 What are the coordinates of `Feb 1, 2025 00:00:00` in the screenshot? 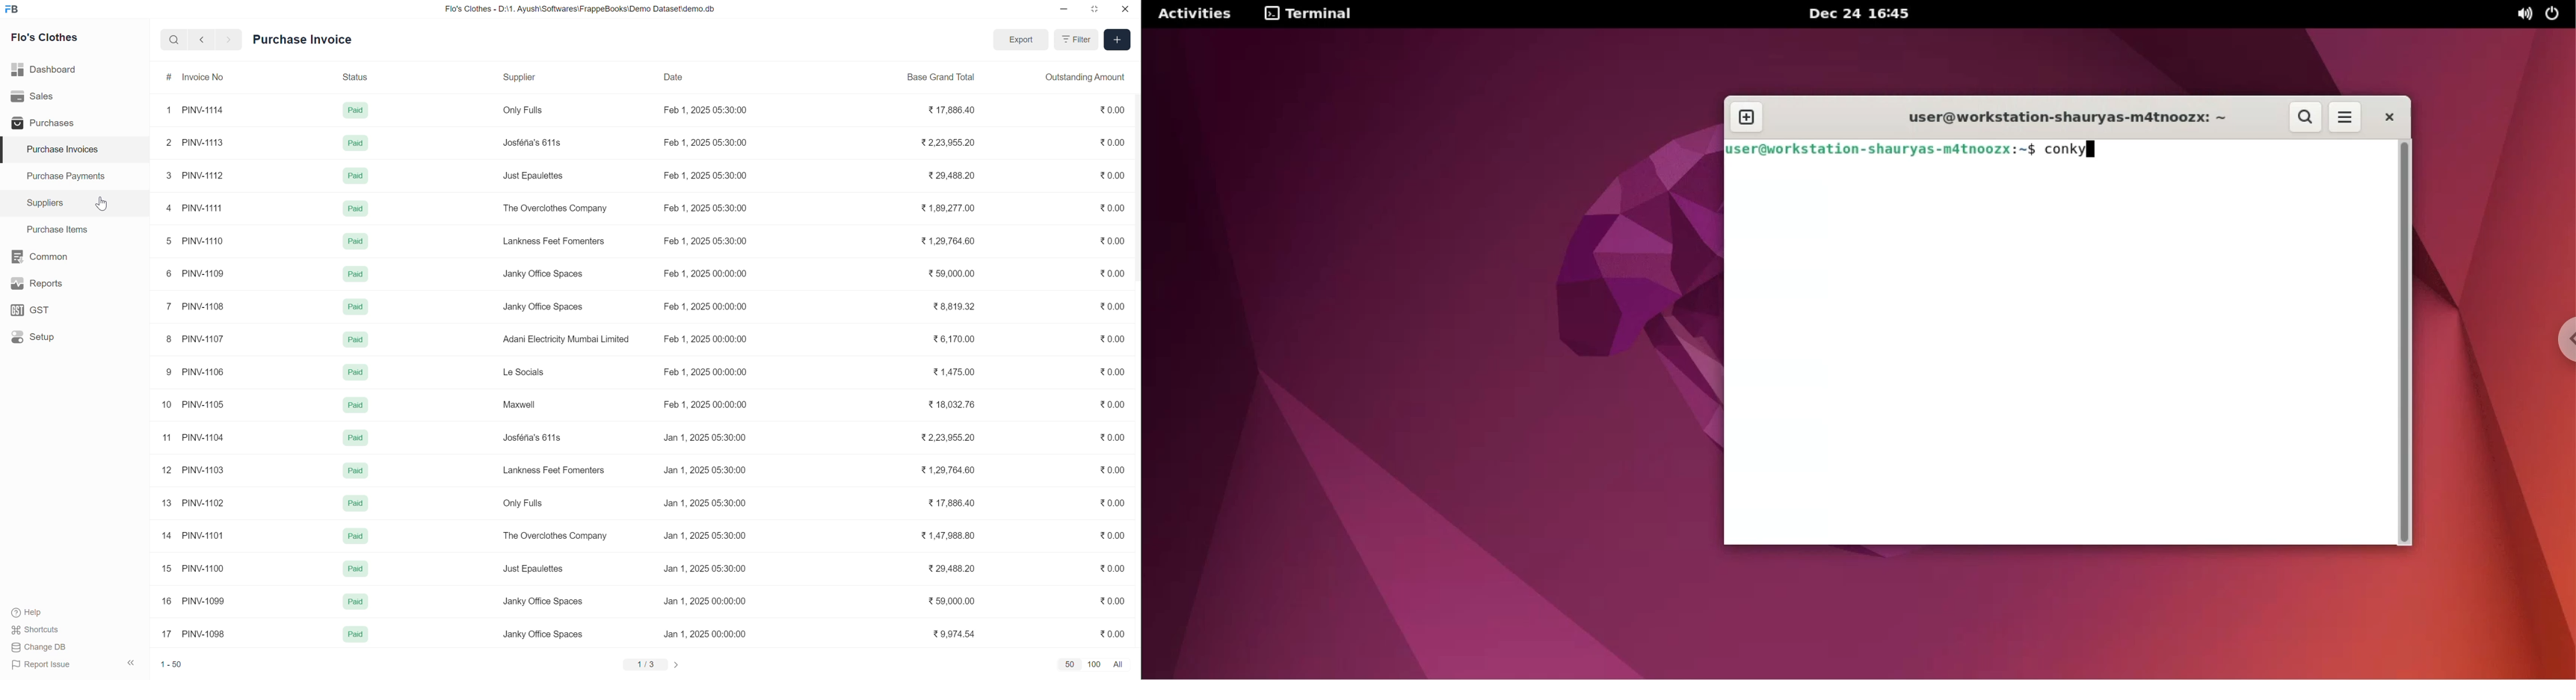 It's located at (705, 339).